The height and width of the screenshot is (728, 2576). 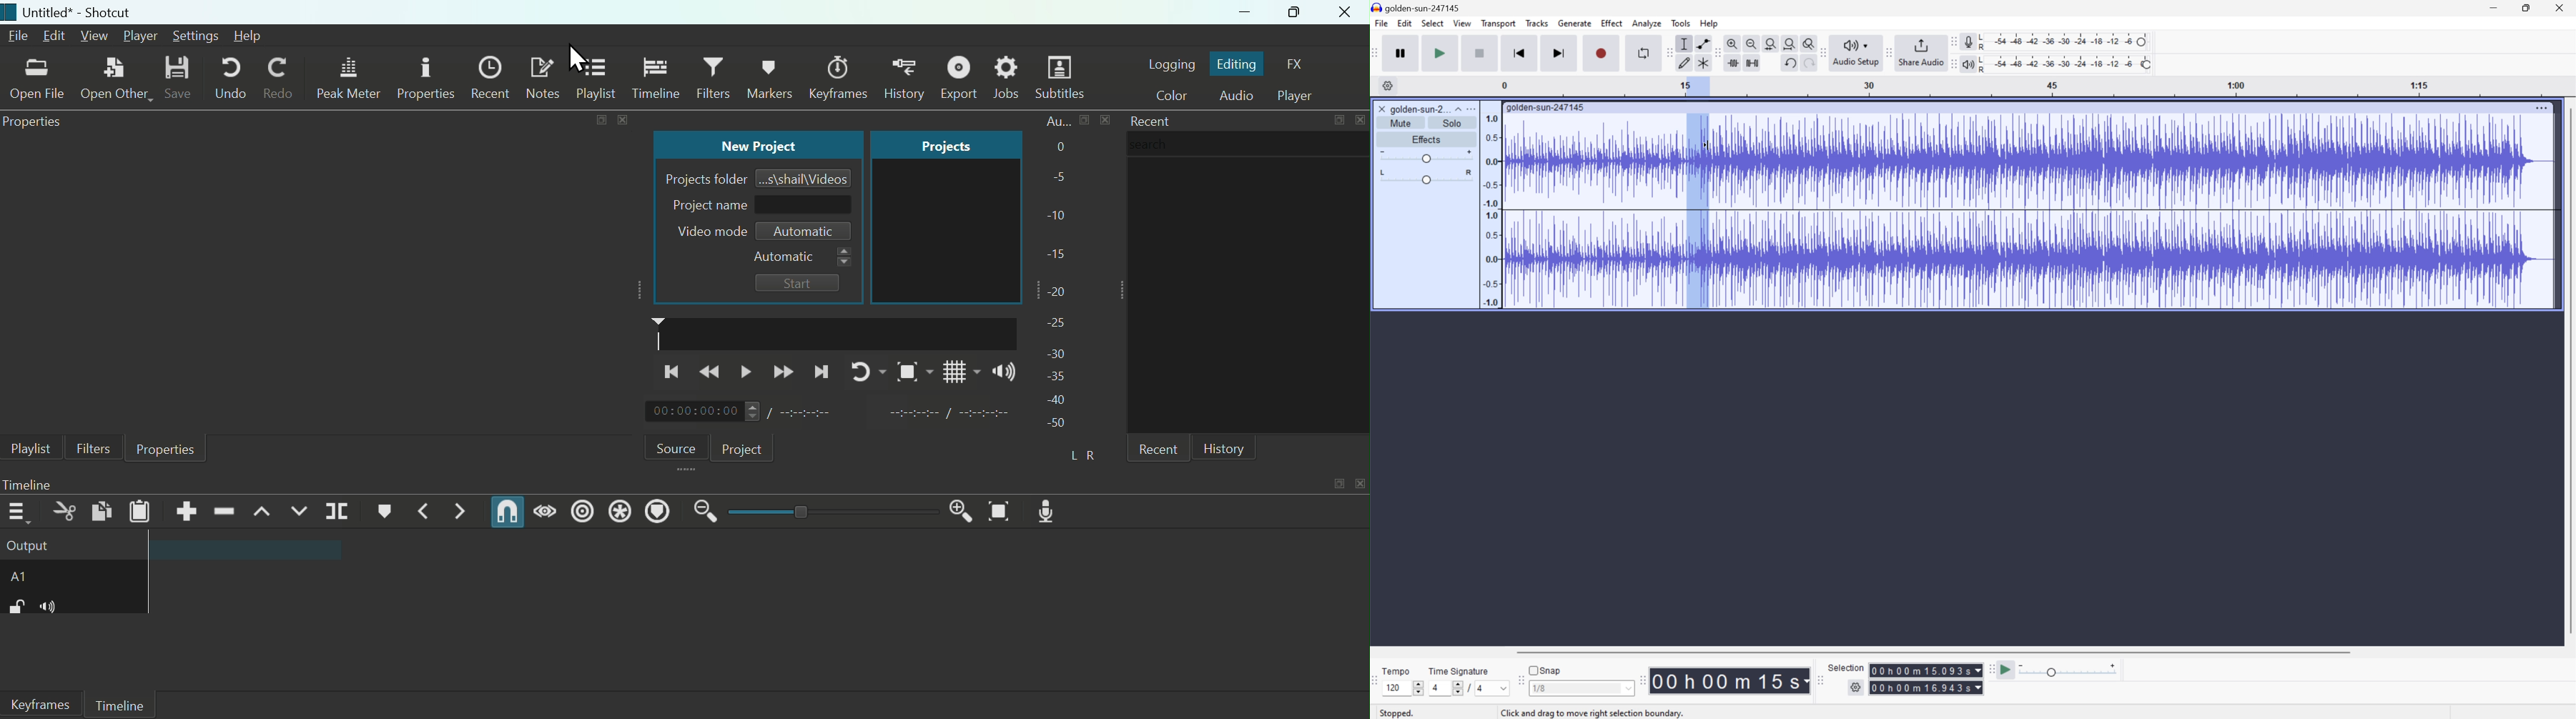 What do you see at coordinates (1991, 669) in the screenshot?
I see `Audacity play at speed toolbar` at bounding box center [1991, 669].